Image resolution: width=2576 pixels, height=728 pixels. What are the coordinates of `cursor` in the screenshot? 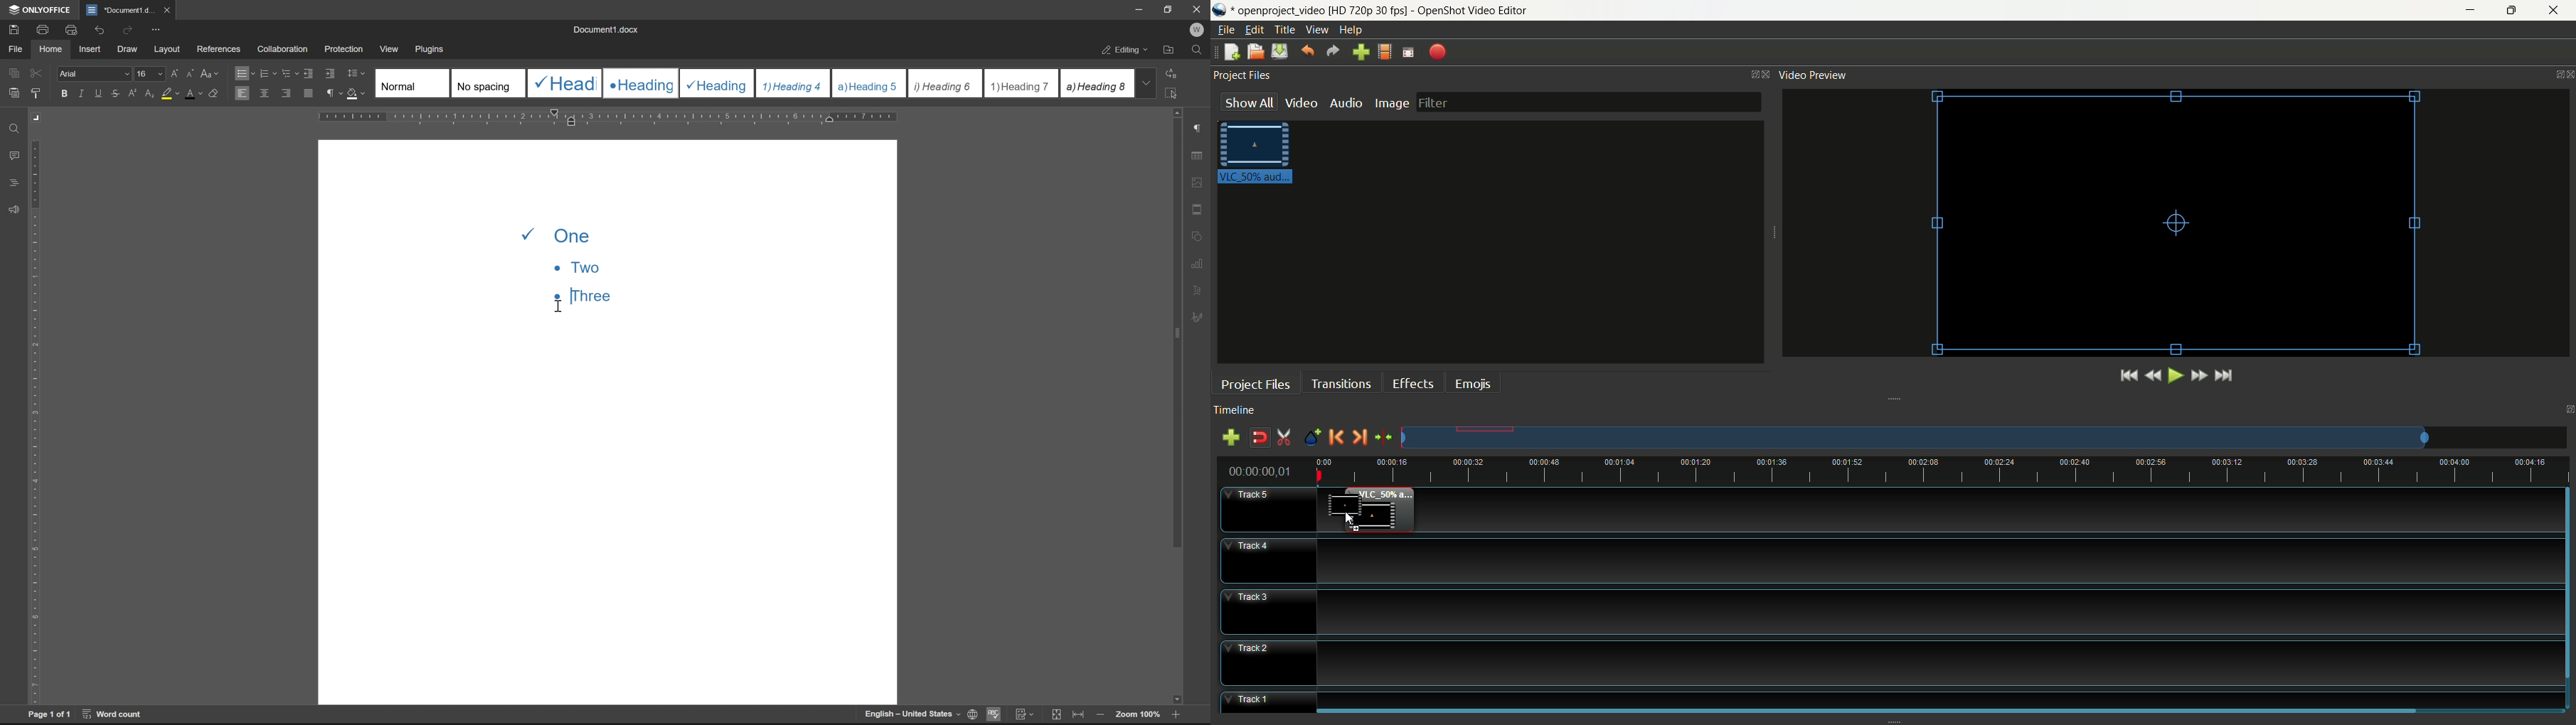 It's located at (559, 306).